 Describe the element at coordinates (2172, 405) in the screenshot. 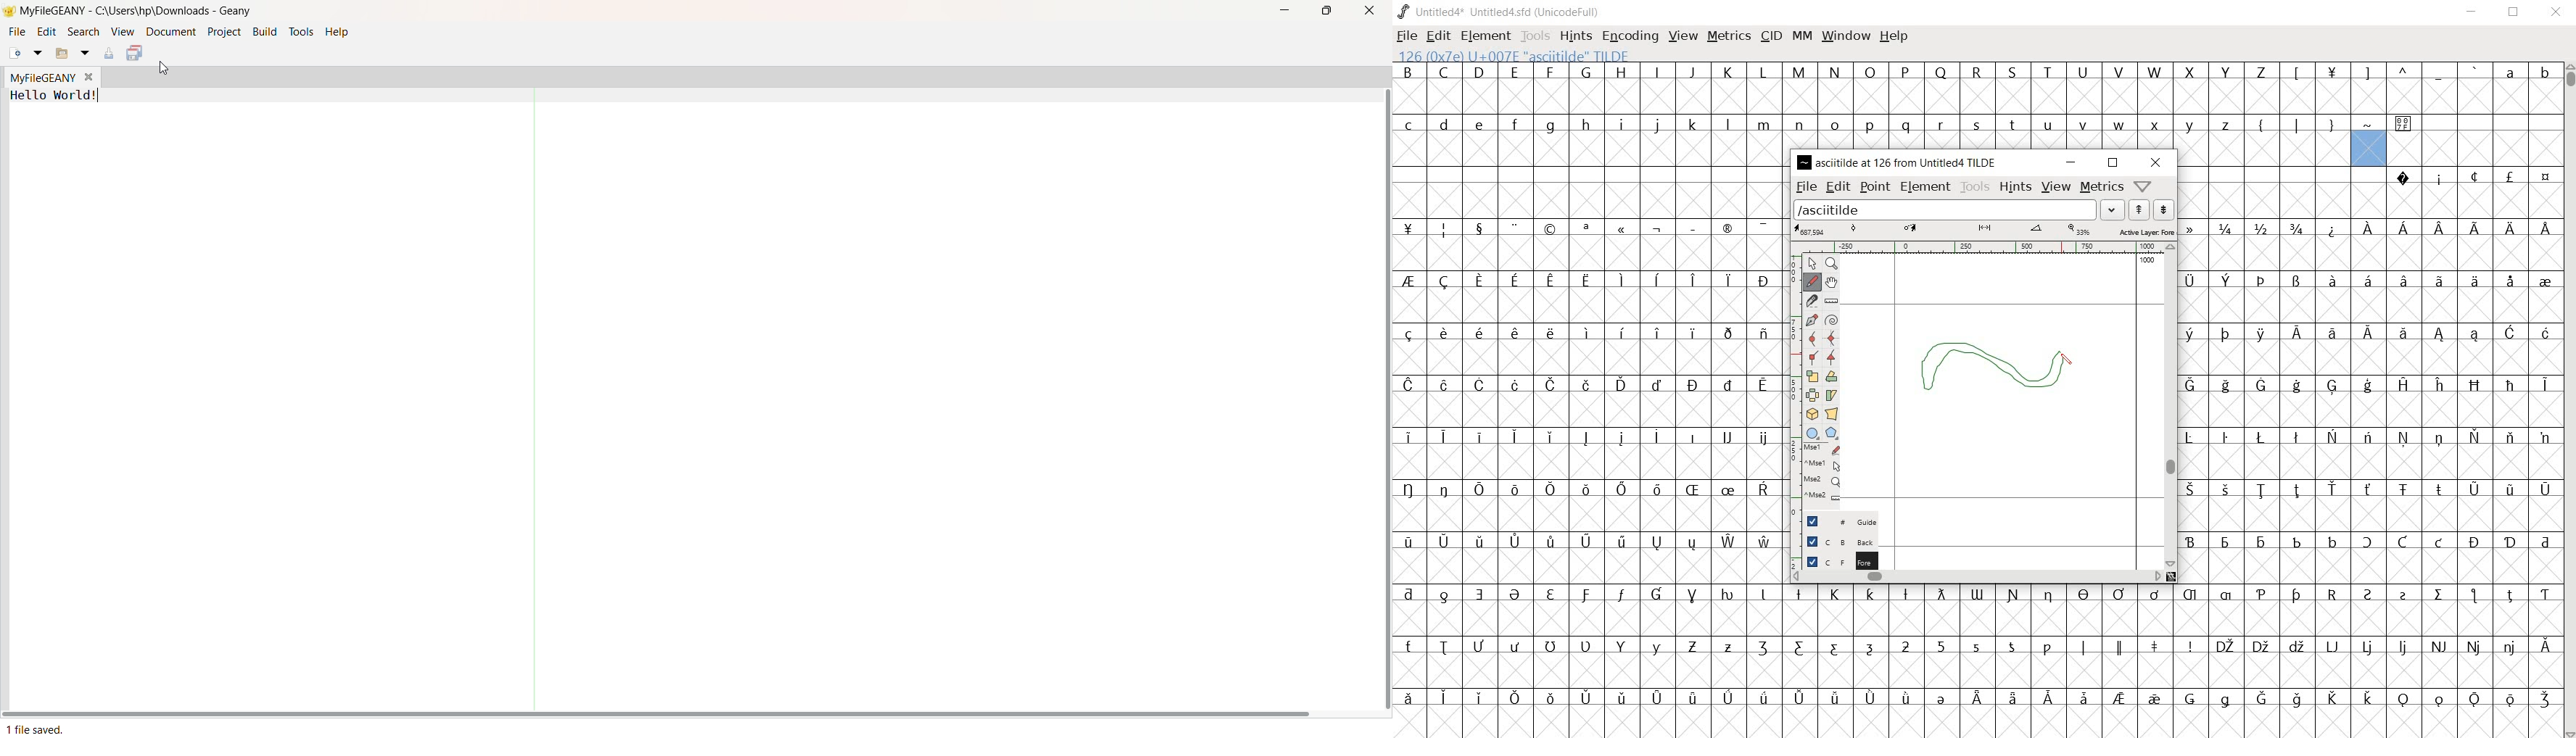

I see `scrollbar` at that location.